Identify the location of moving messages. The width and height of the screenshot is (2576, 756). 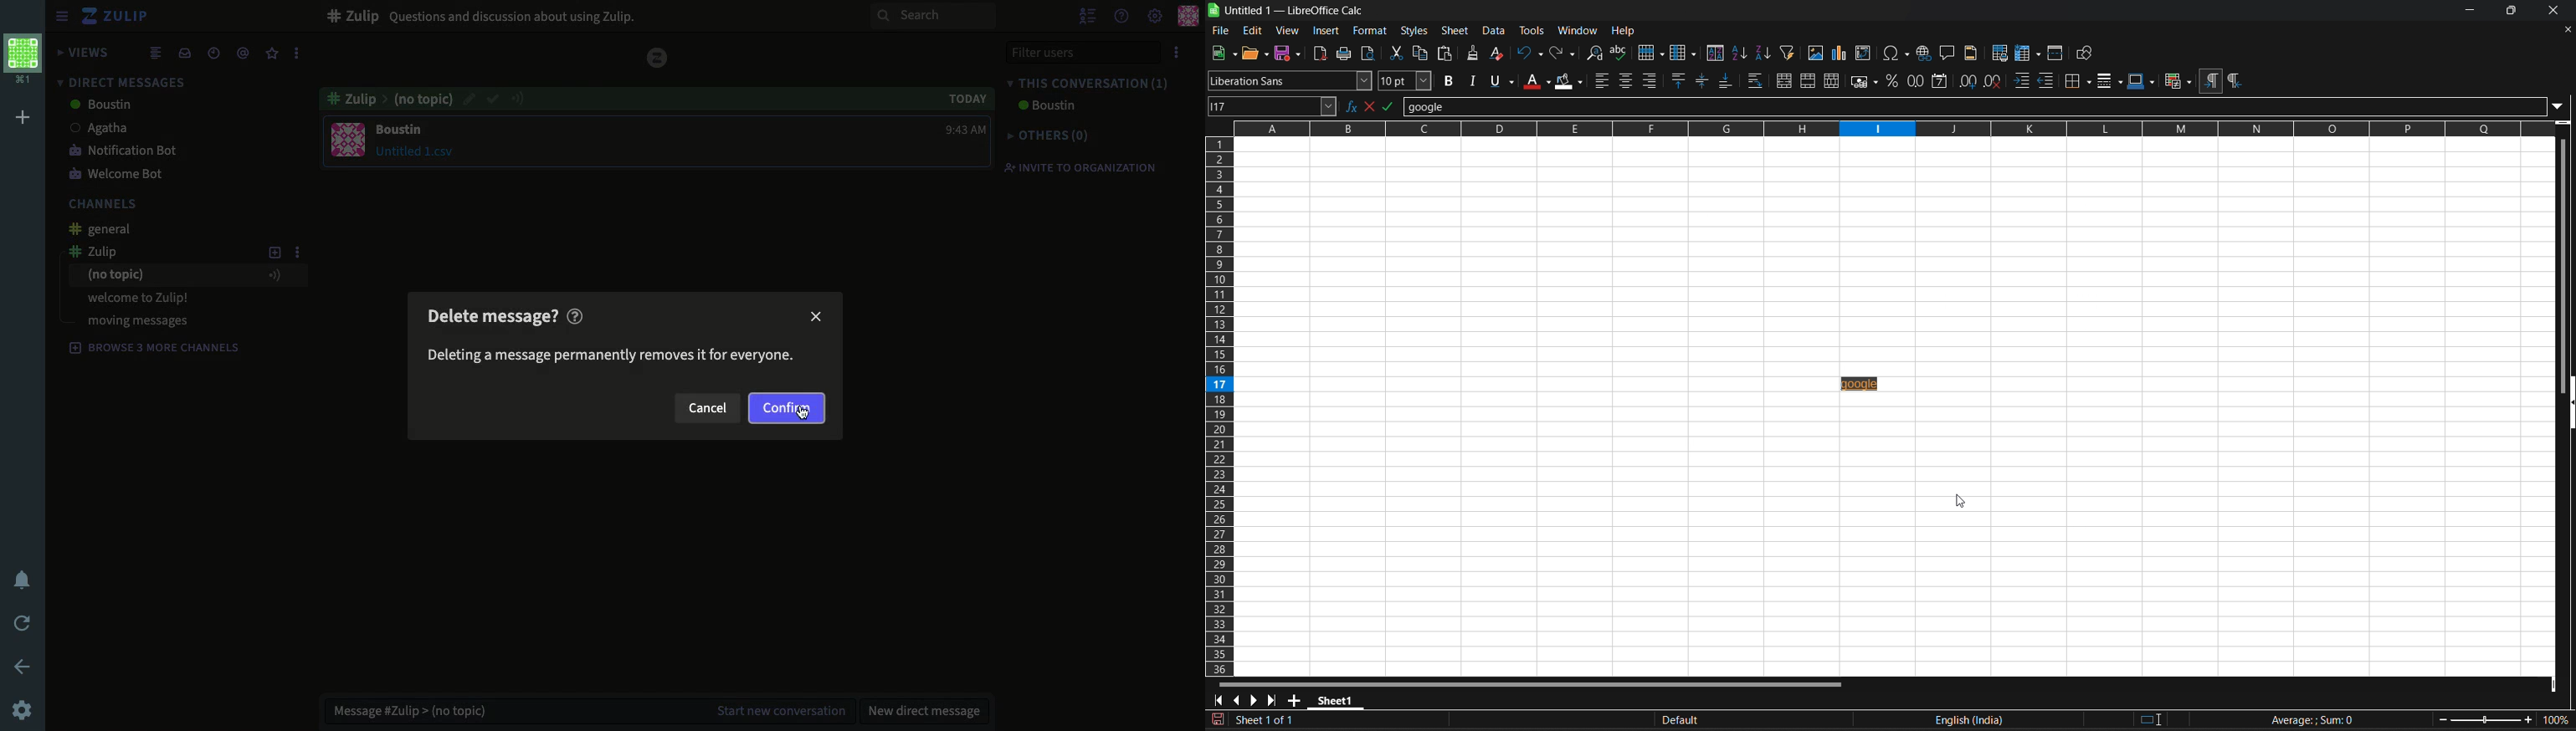
(138, 320).